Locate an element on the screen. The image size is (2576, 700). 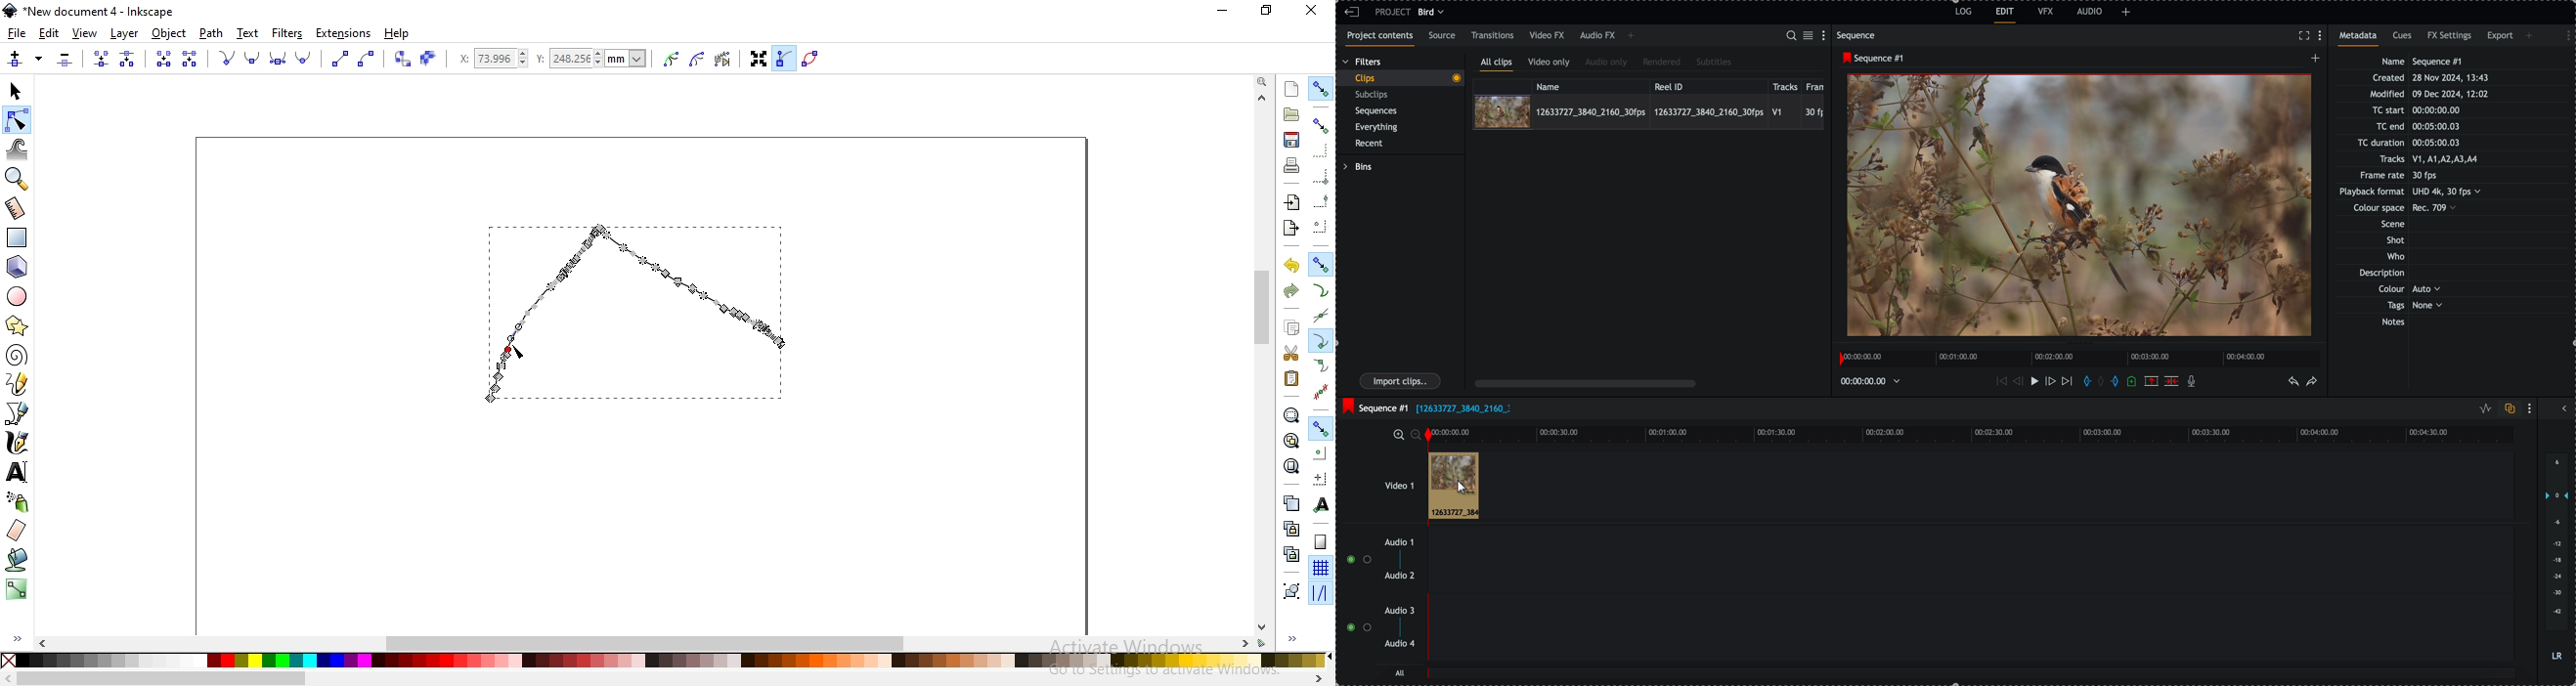
join selected endnodes with a new segment is located at coordinates (162, 59).